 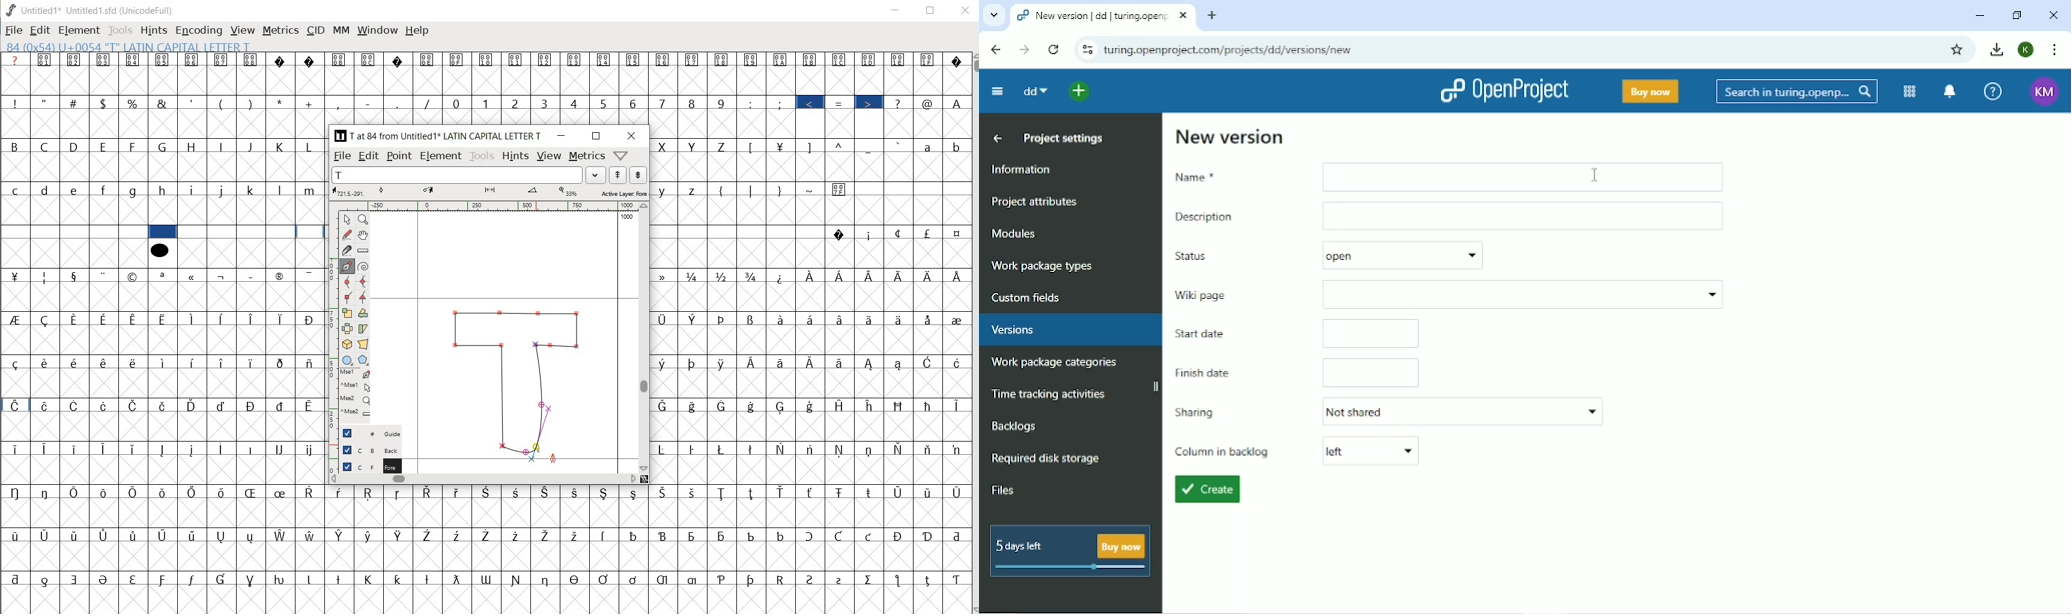 What do you see at coordinates (869, 537) in the screenshot?
I see `Symbol` at bounding box center [869, 537].